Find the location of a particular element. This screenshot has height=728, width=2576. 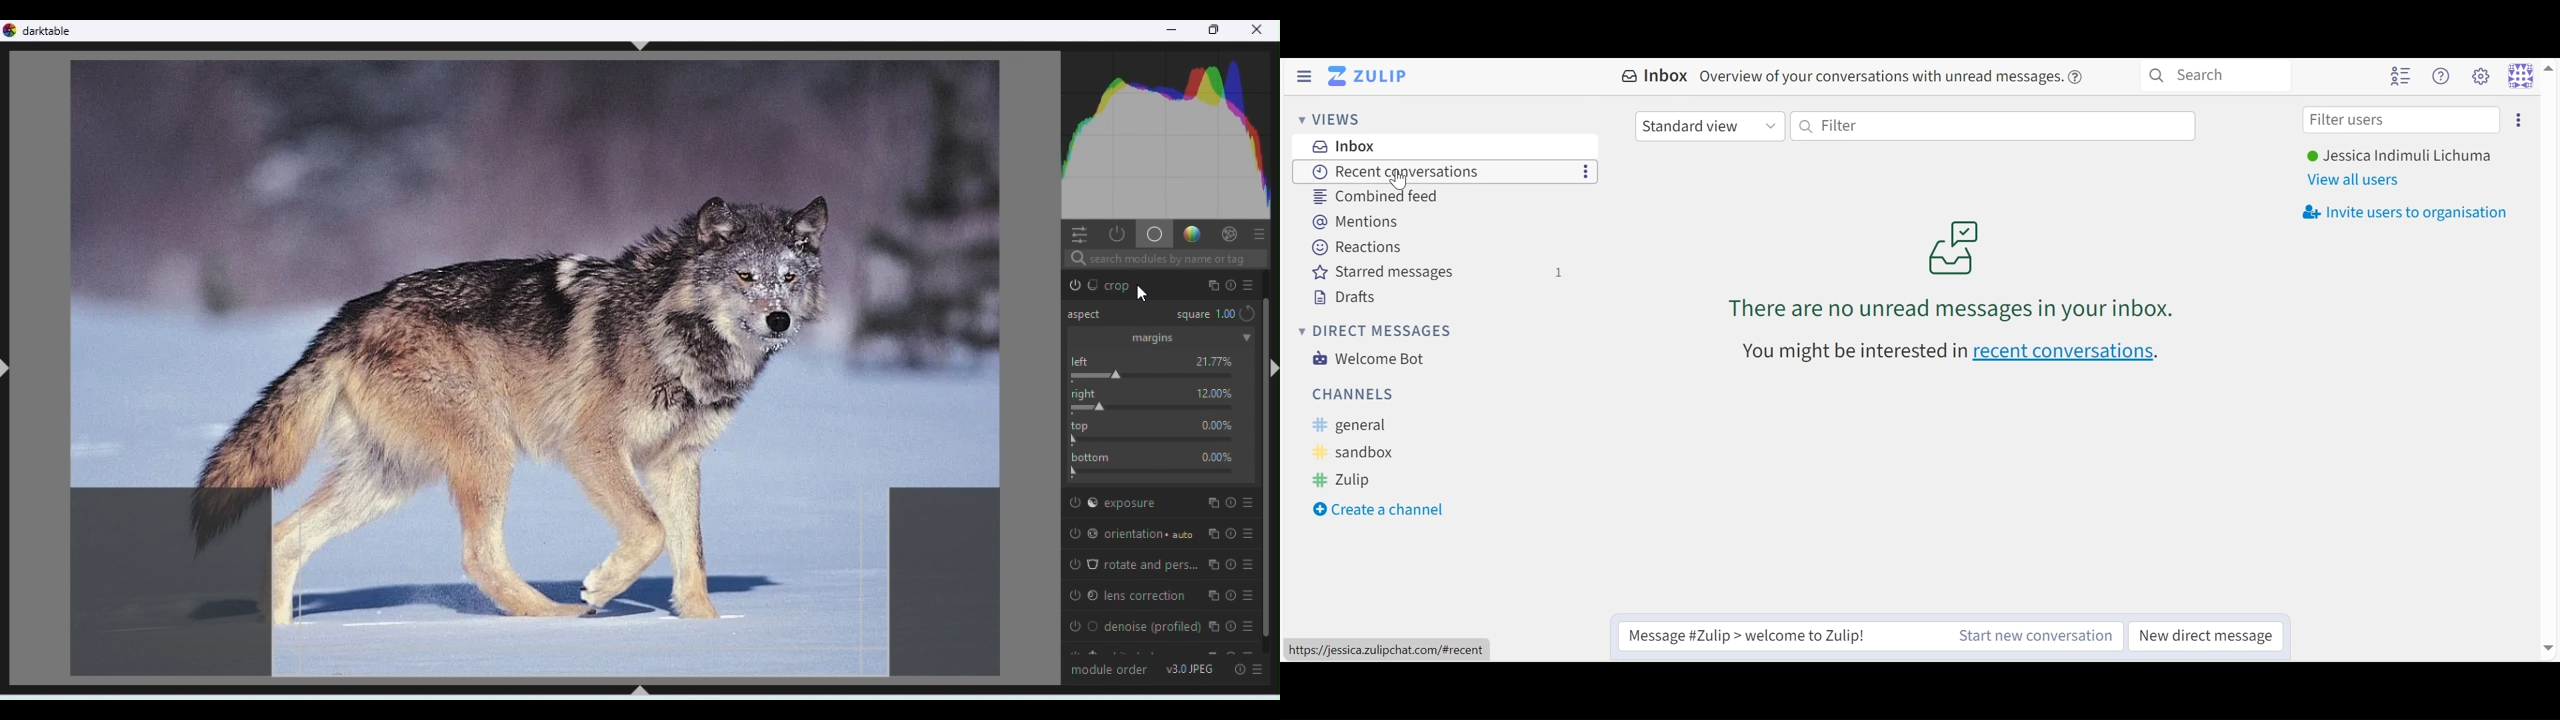

Filter is located at coordinates (1997, 125).